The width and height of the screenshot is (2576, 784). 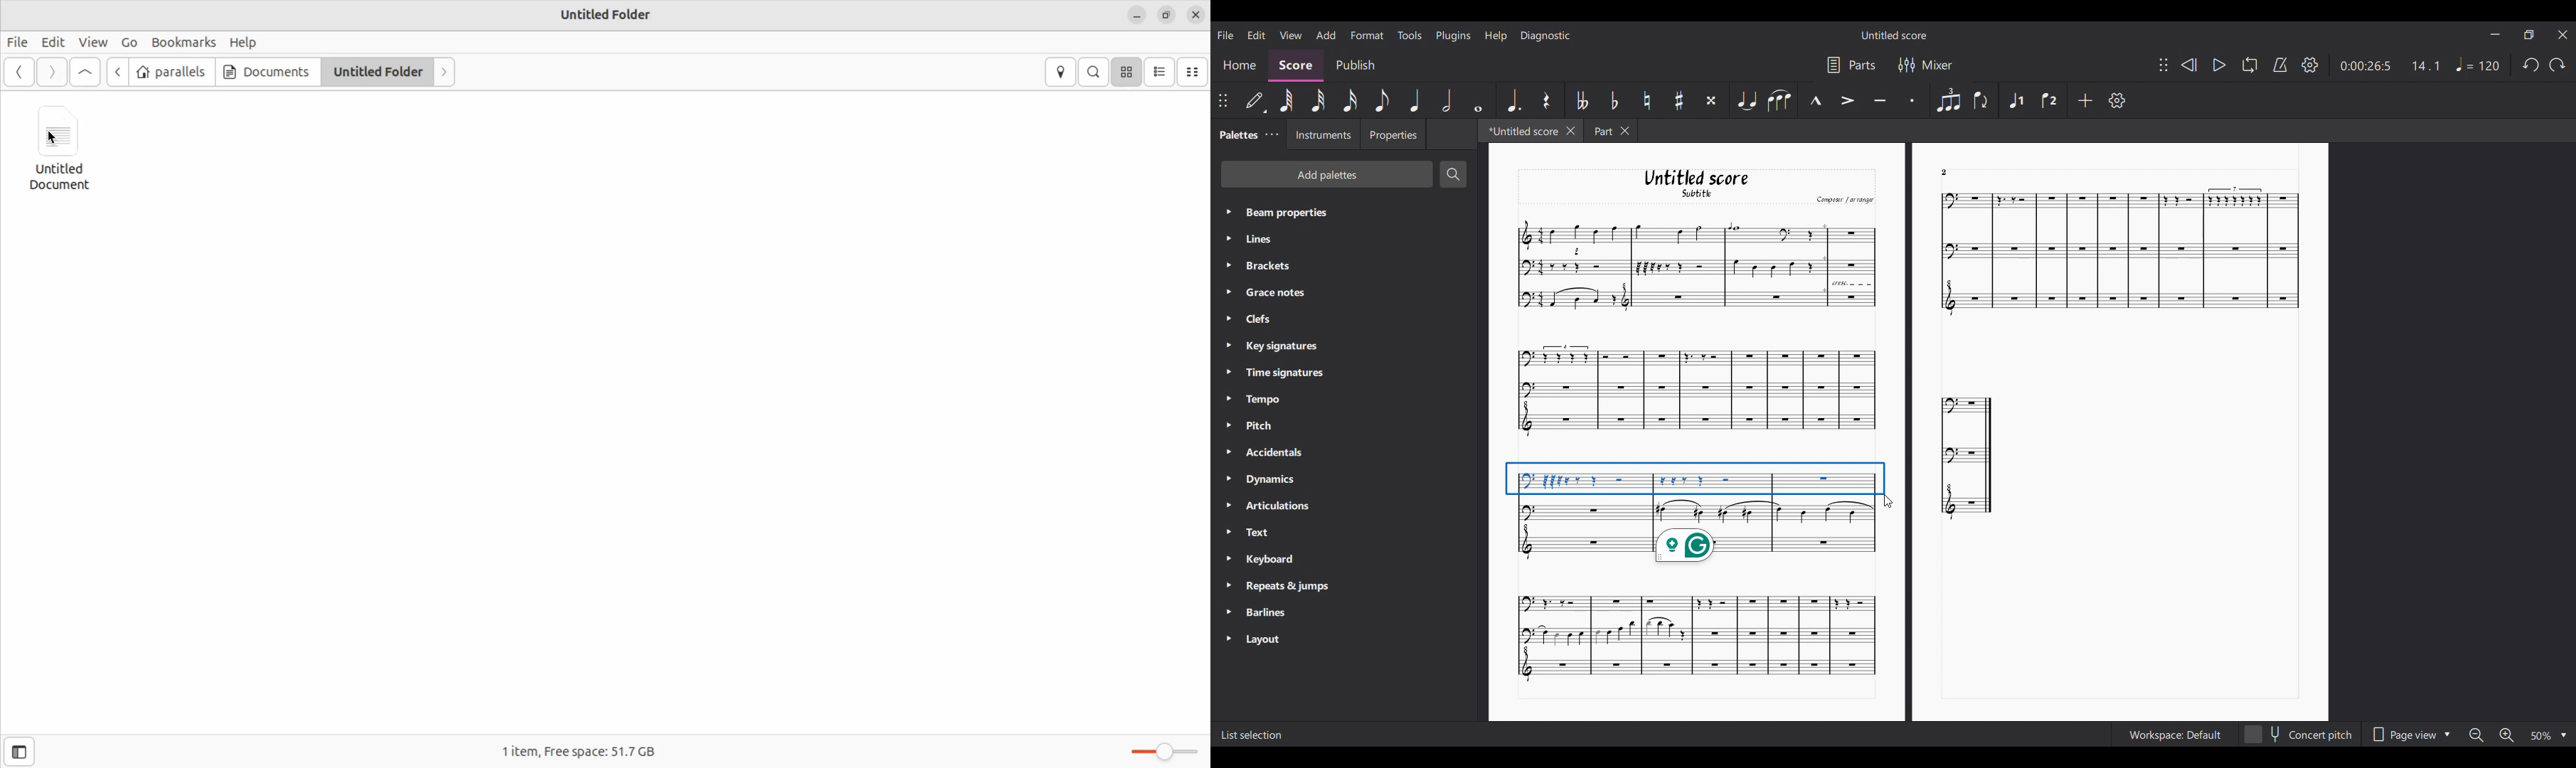 I want to click on Graph, so click(x=1694, y=265).